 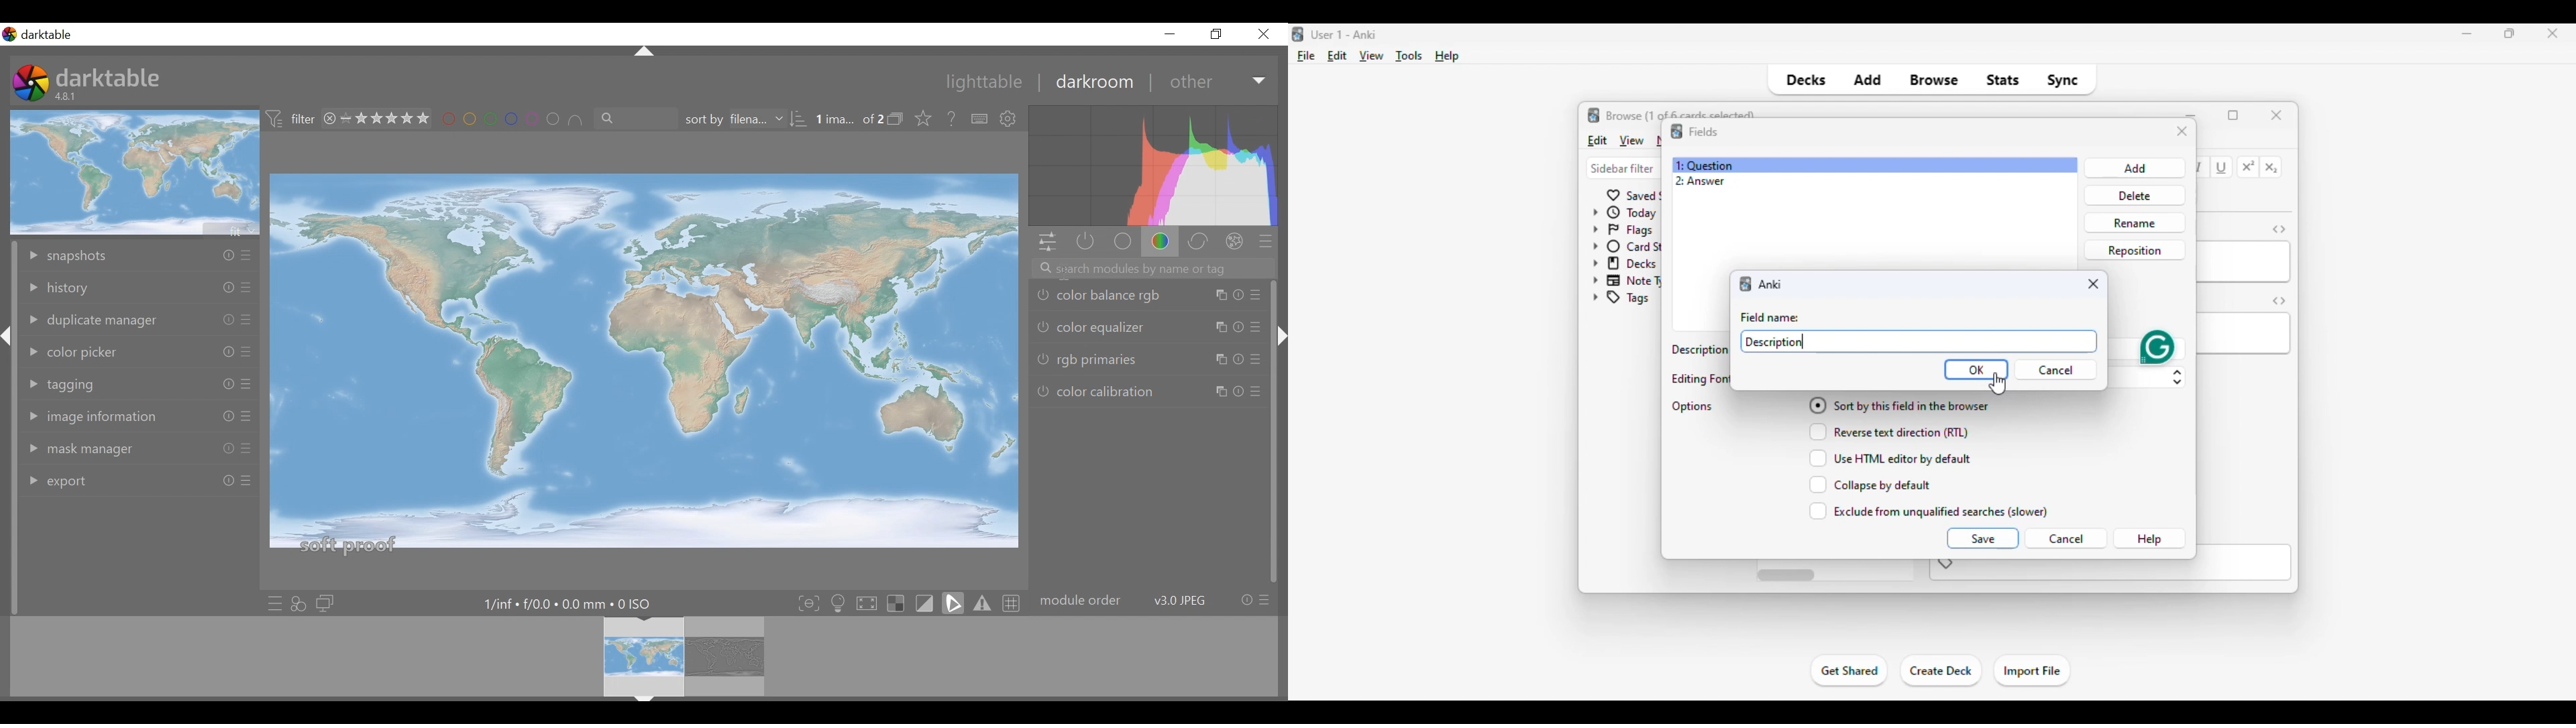 I want to click on edit, so click(x=1597, y=139).